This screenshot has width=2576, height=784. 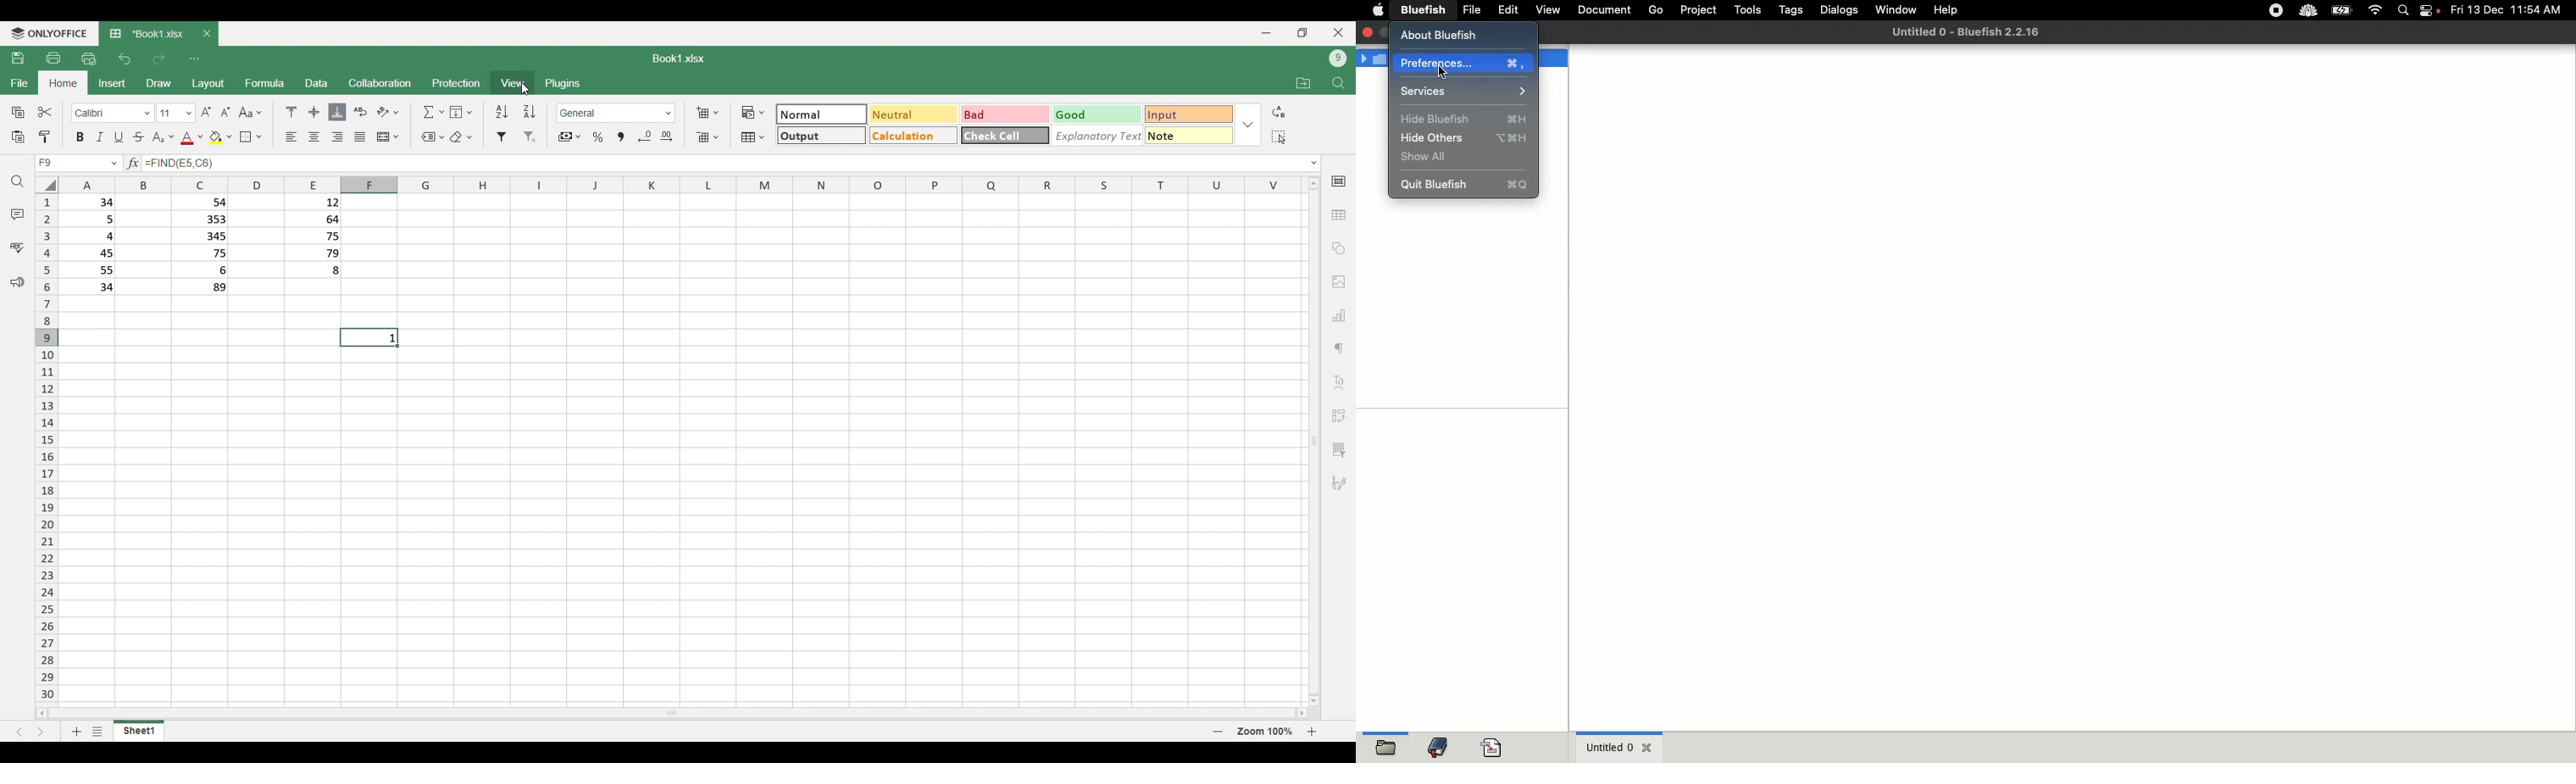 I want to click on Previous, so click(x=20, y=733).